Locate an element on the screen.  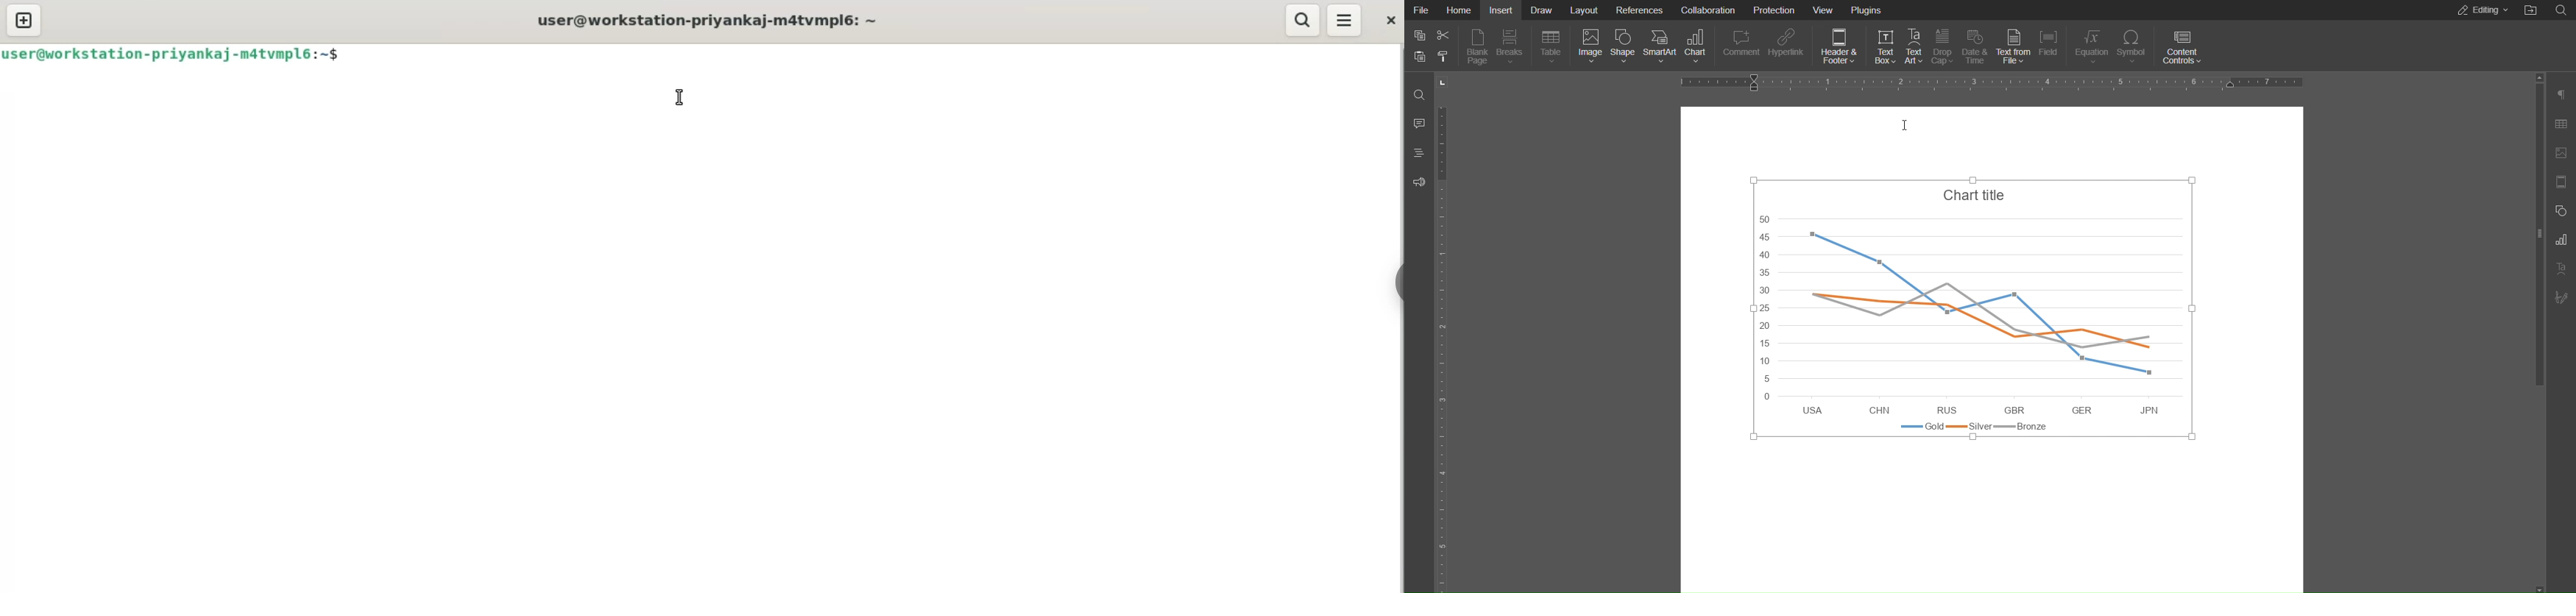
Horizontal Ruler is located at coordinates (1993, 81).